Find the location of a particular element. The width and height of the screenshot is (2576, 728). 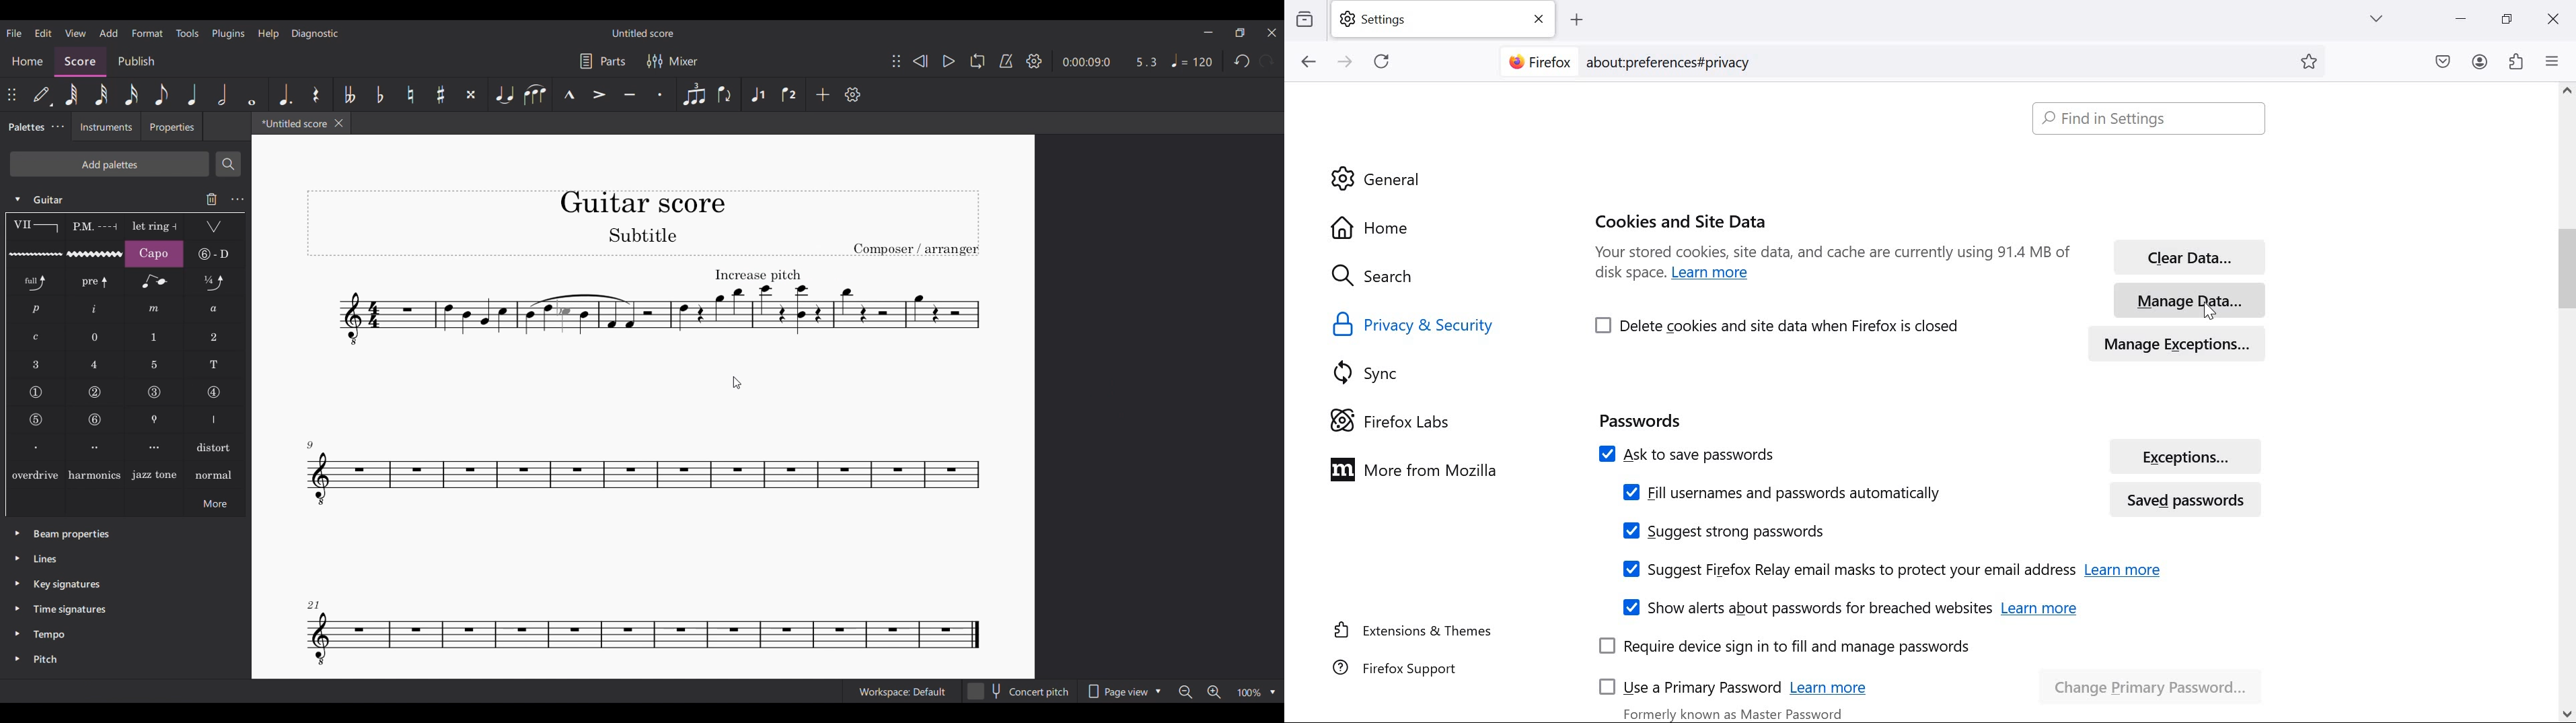

Close tab is located at coordinates (339, 123).